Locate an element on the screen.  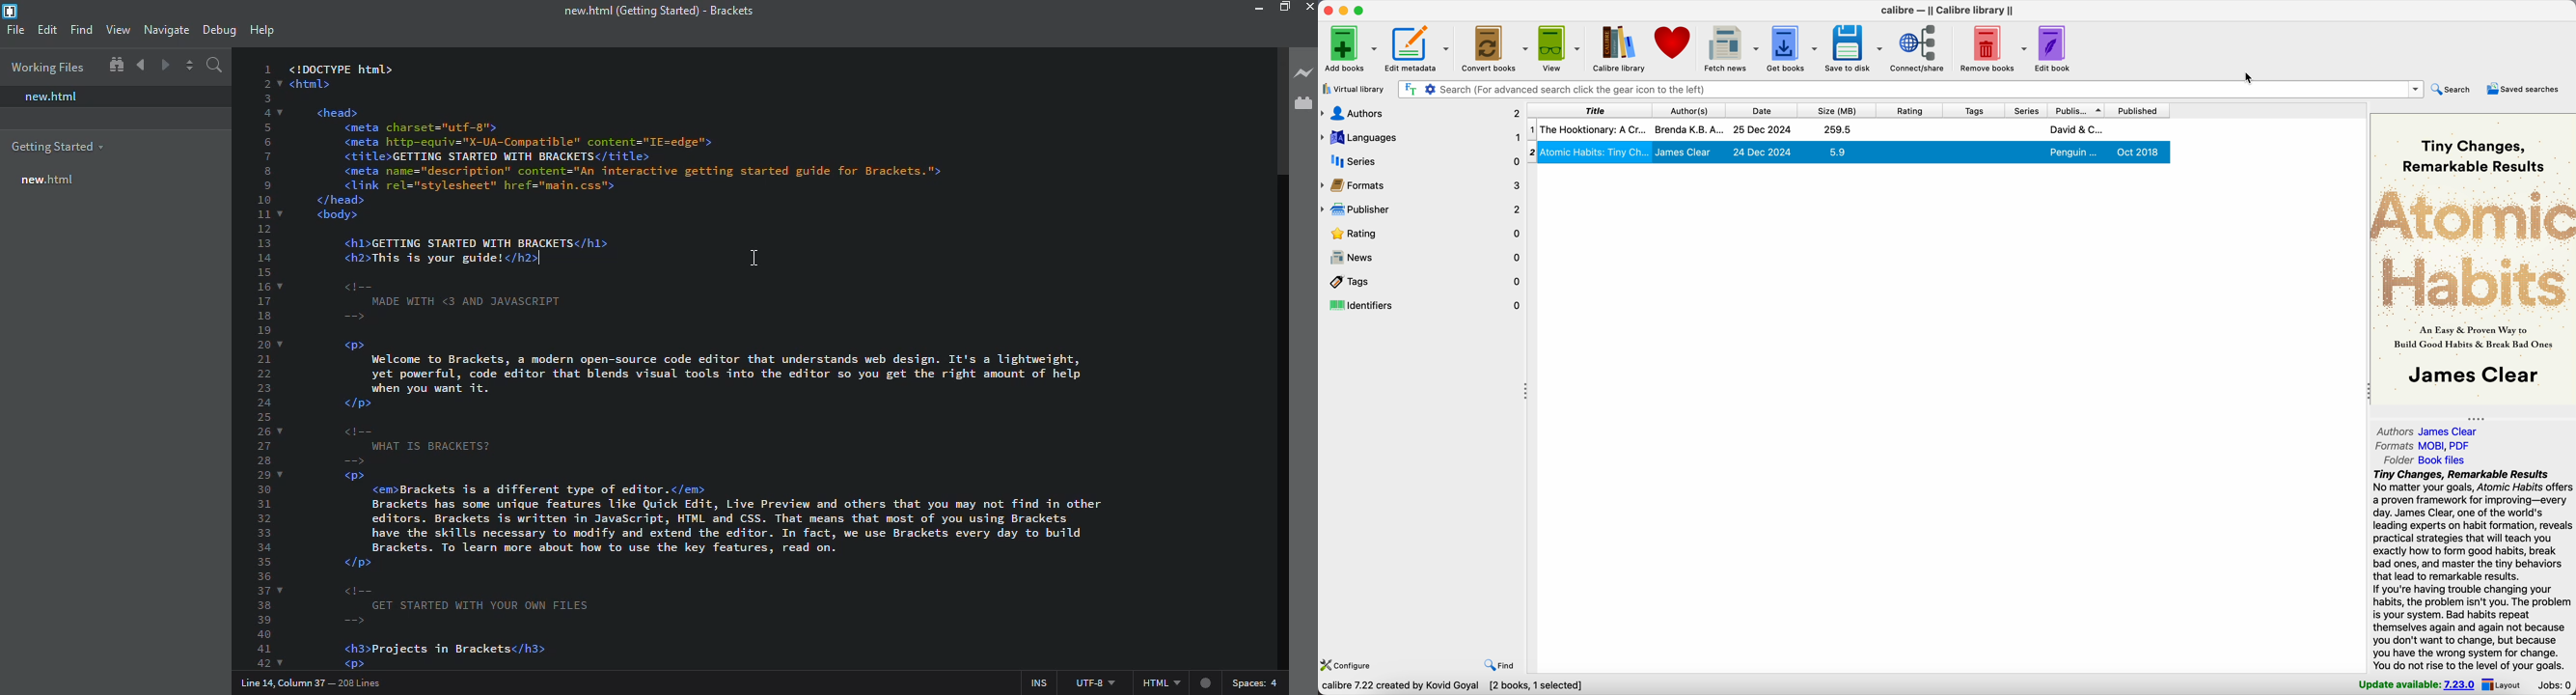
scroll bar is located at coordinates (1276, 119).